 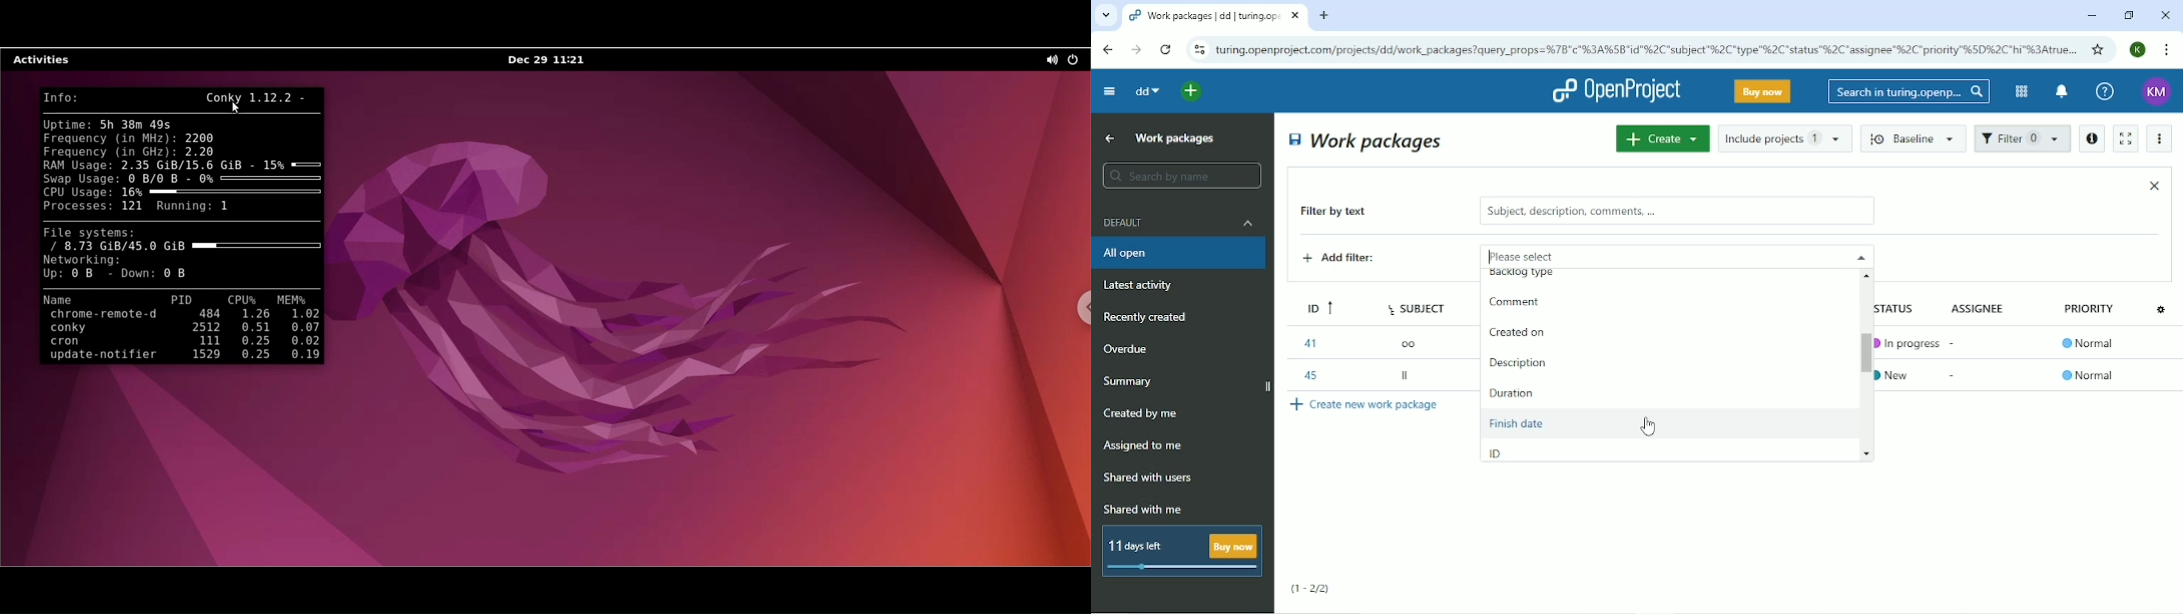 I want to click on ID, so click(x=1496, y=452).